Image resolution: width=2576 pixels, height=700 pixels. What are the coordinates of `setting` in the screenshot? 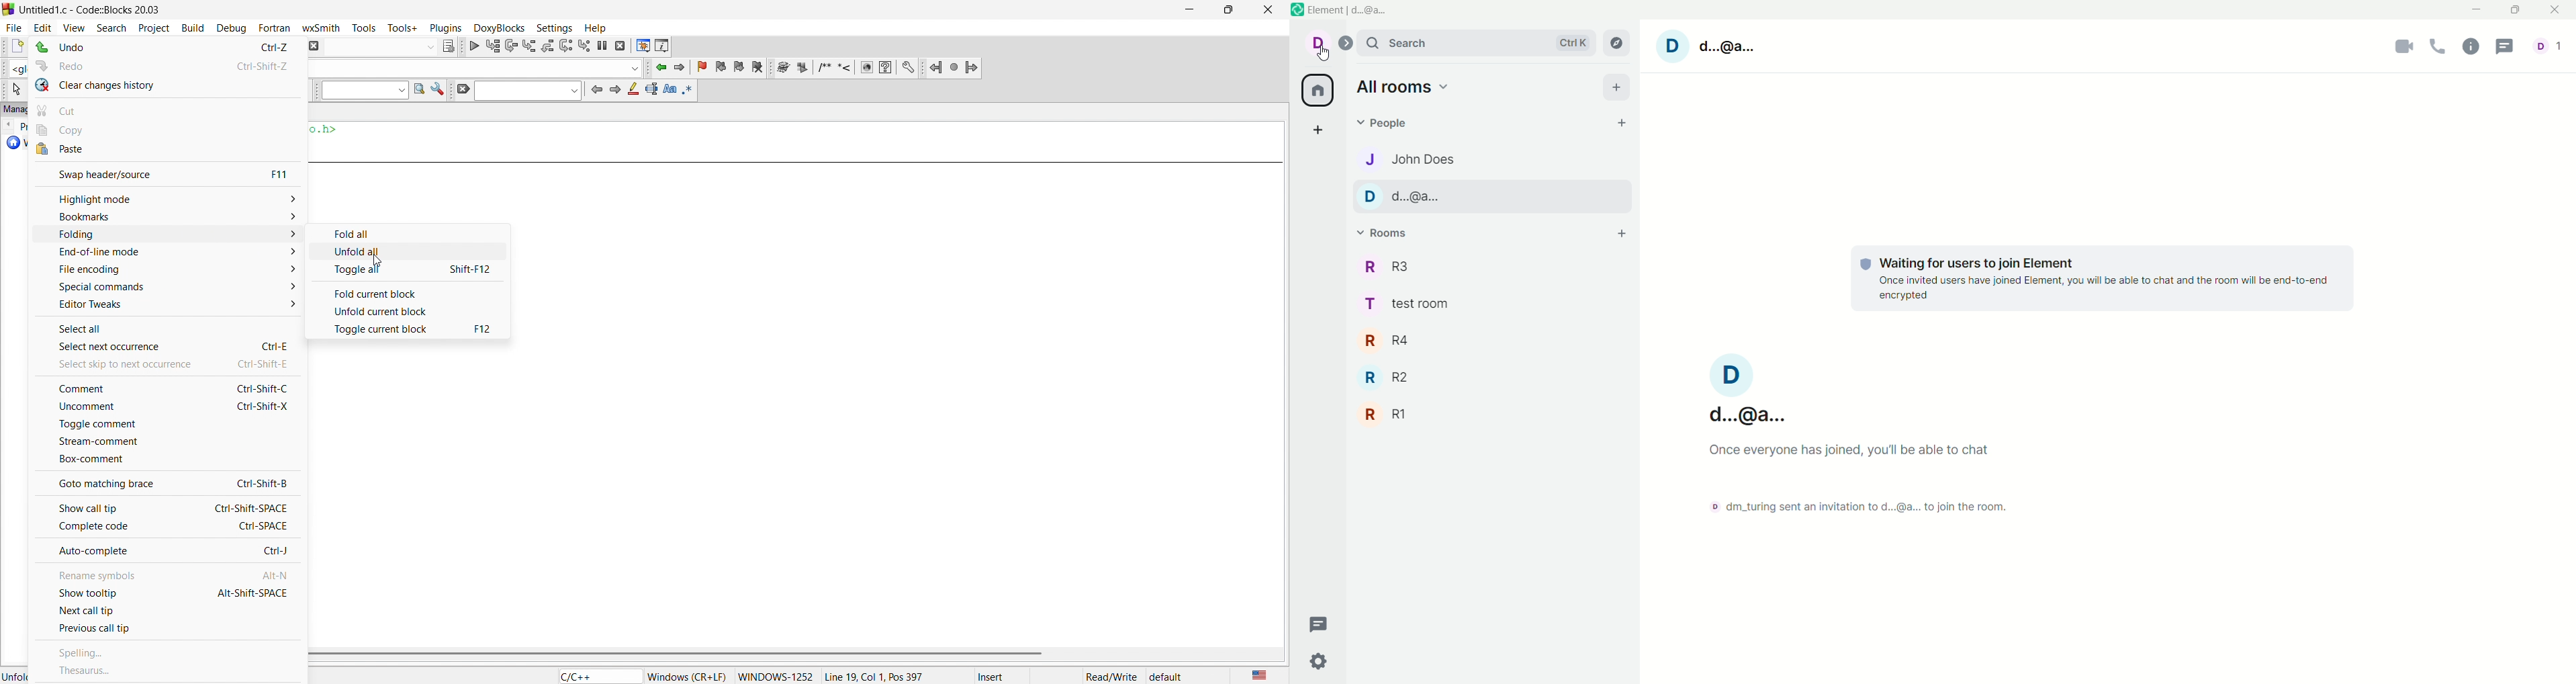 It's located at (552, 27).